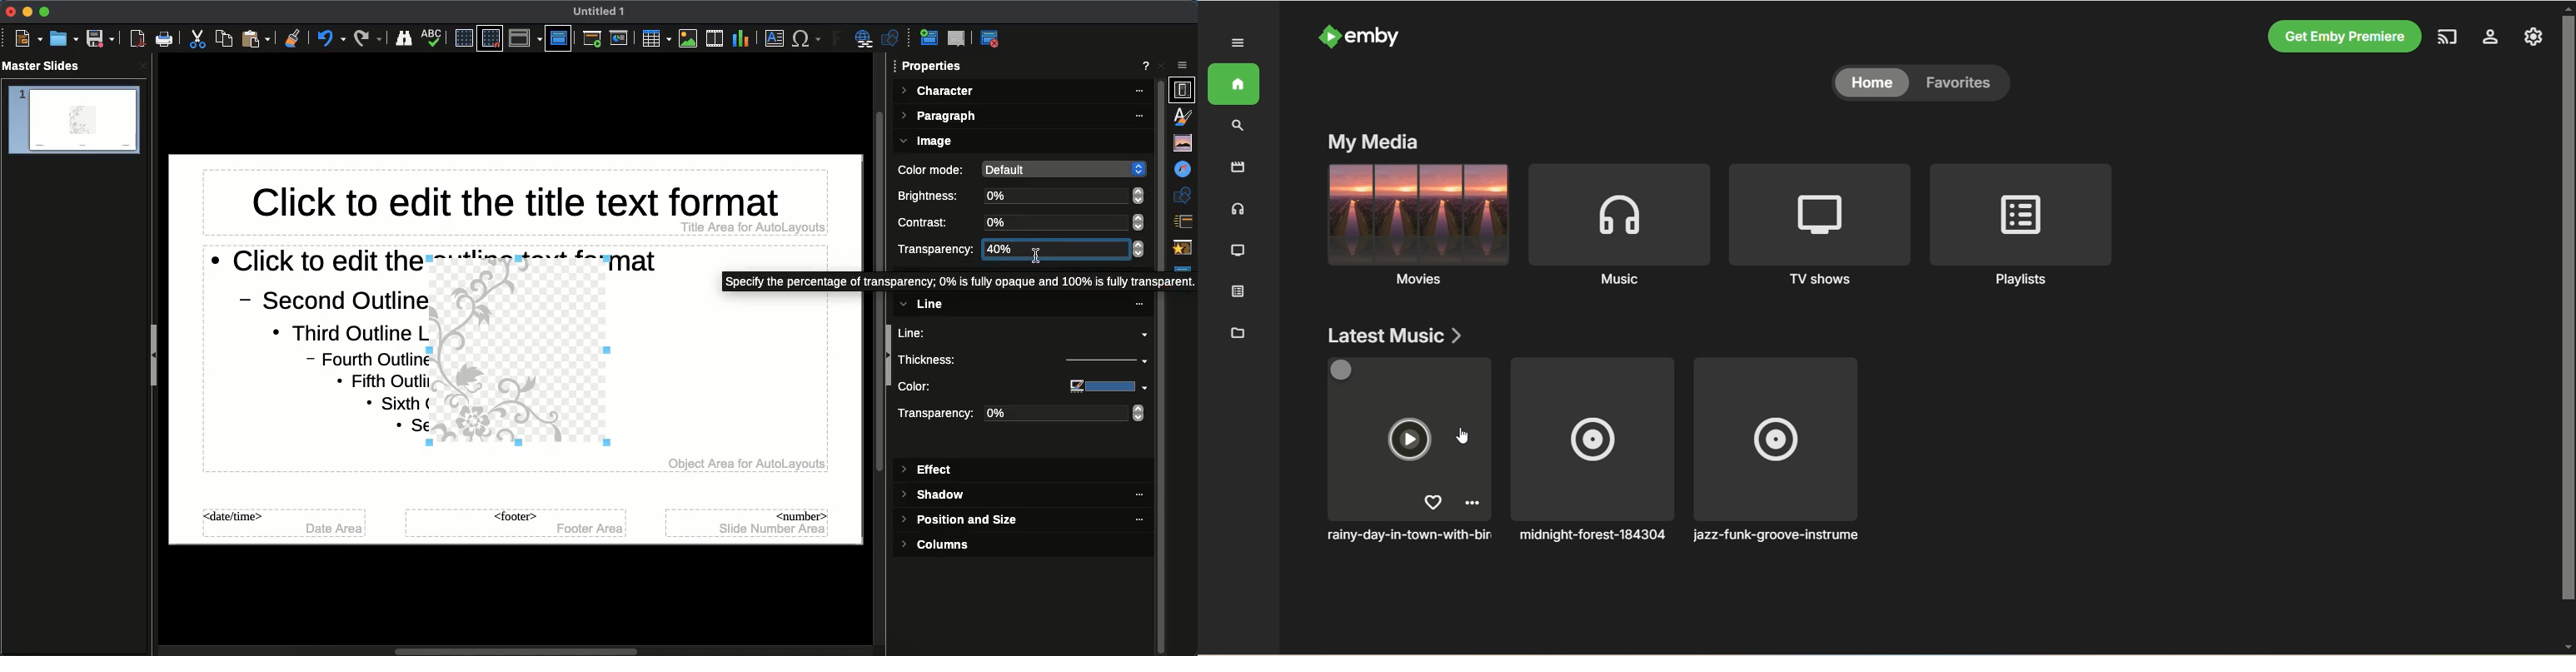 This screenshot has width=2576, height=672. I want to click on Slide transition, so click(1185, 221).